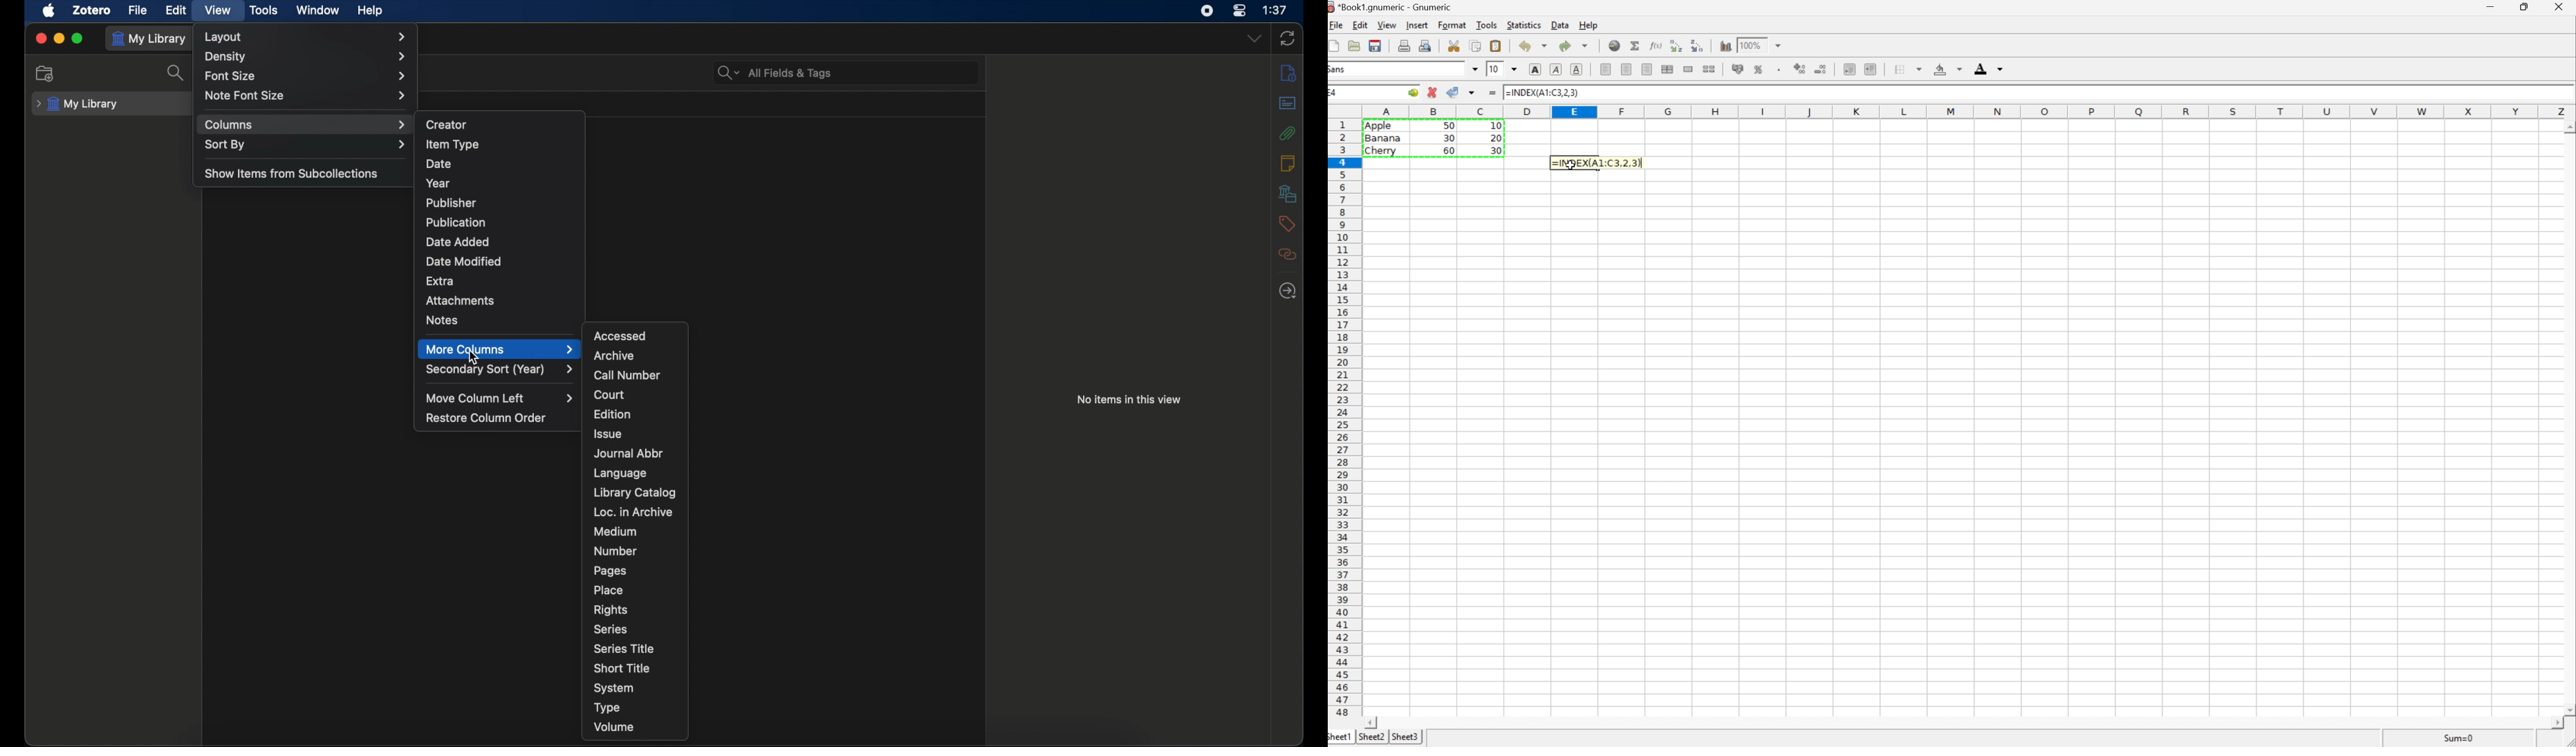  What do you see at coordinates (1780, 45) in the screenshot?
I see `Drop down` at bounding box center [1780, 45].